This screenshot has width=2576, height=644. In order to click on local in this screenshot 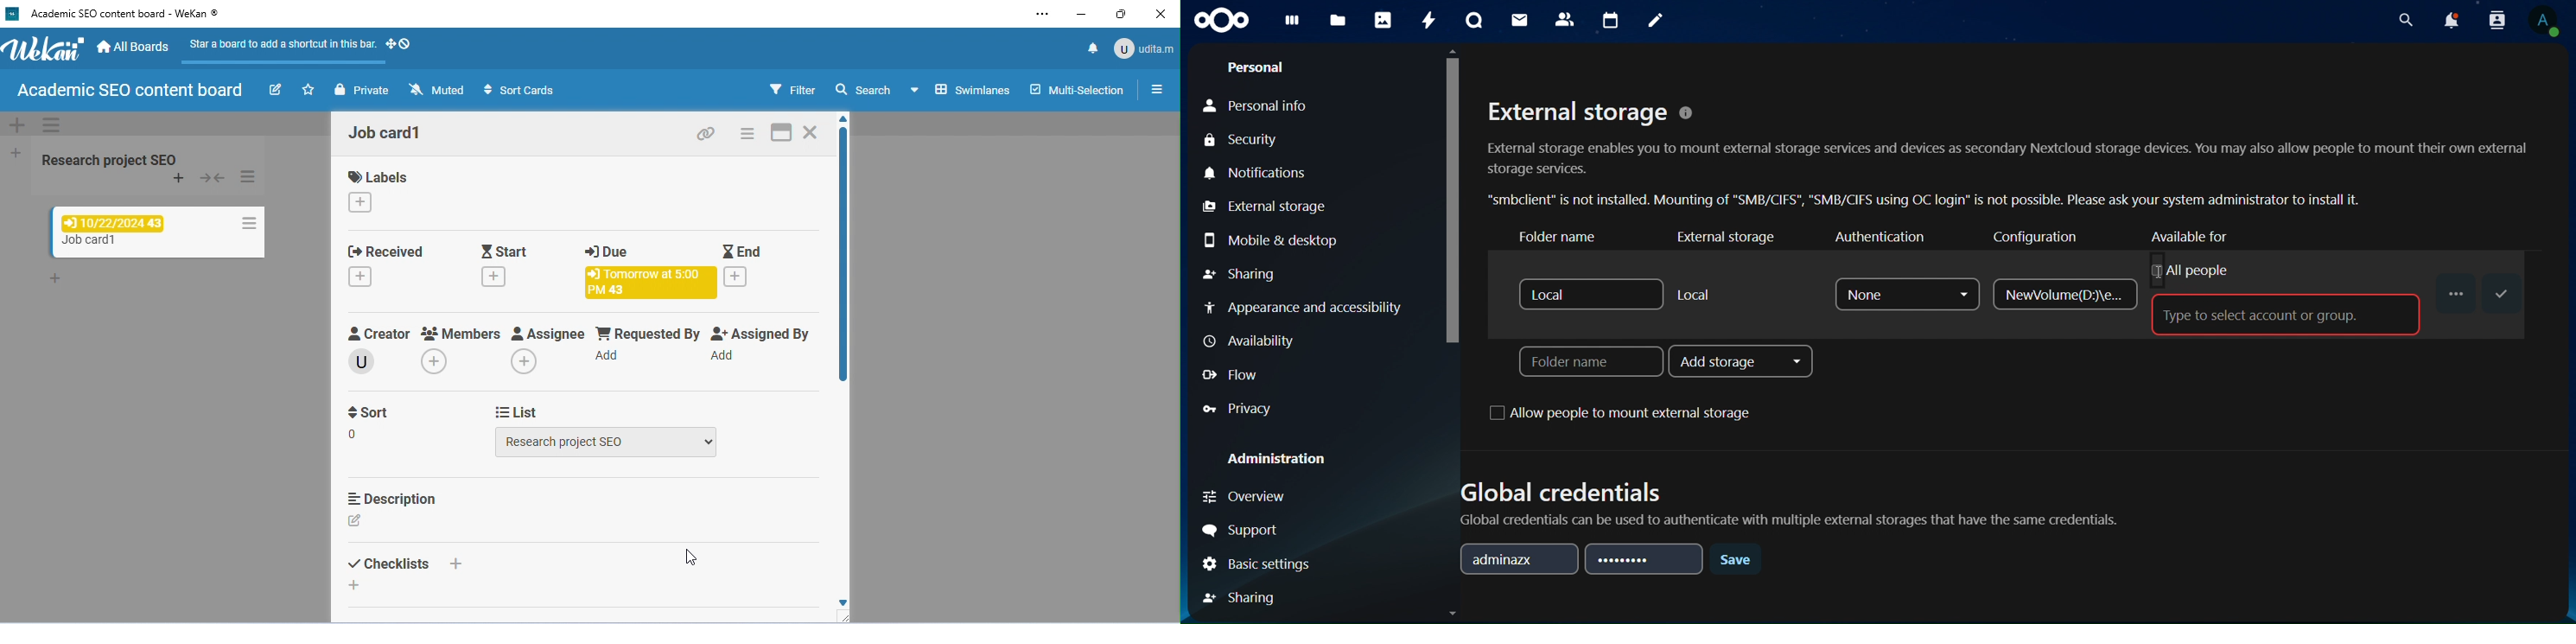, I will do `click(1695, 295)`.